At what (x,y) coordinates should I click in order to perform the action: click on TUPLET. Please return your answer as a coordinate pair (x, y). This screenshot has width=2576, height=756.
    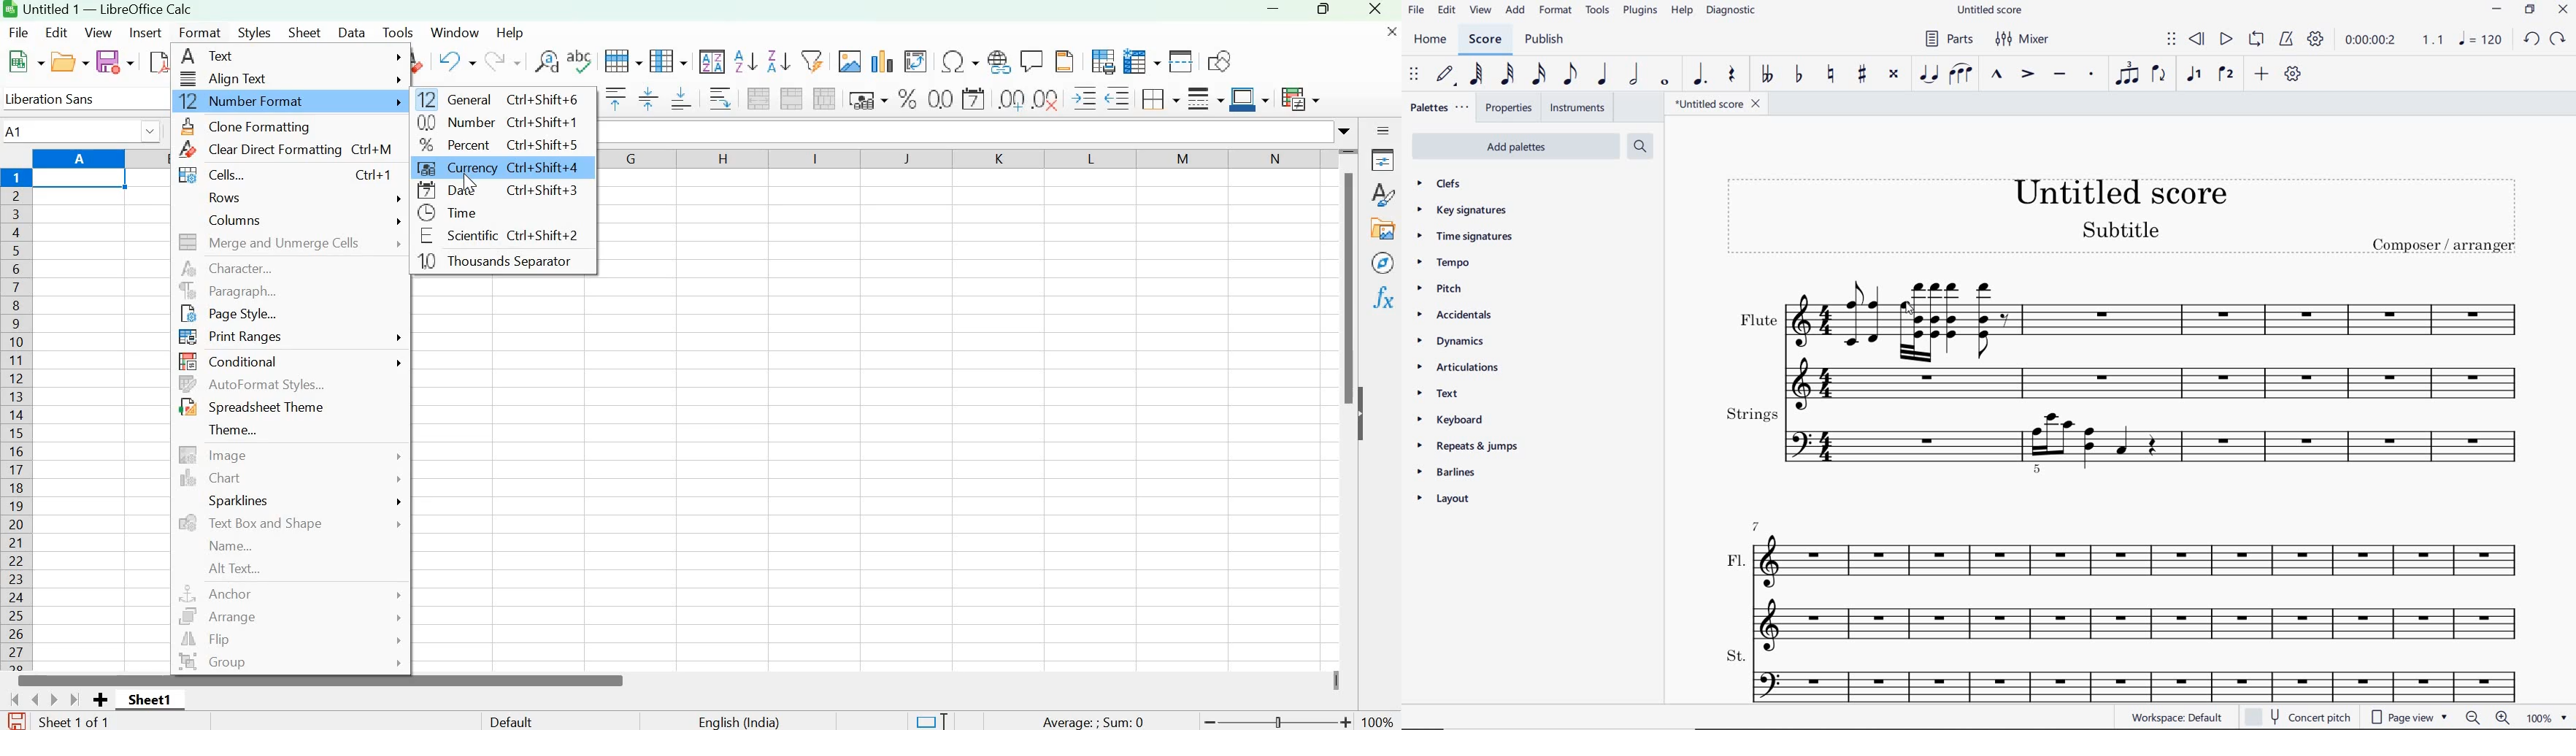
    Looking at the image, I should click on (2129, 75).